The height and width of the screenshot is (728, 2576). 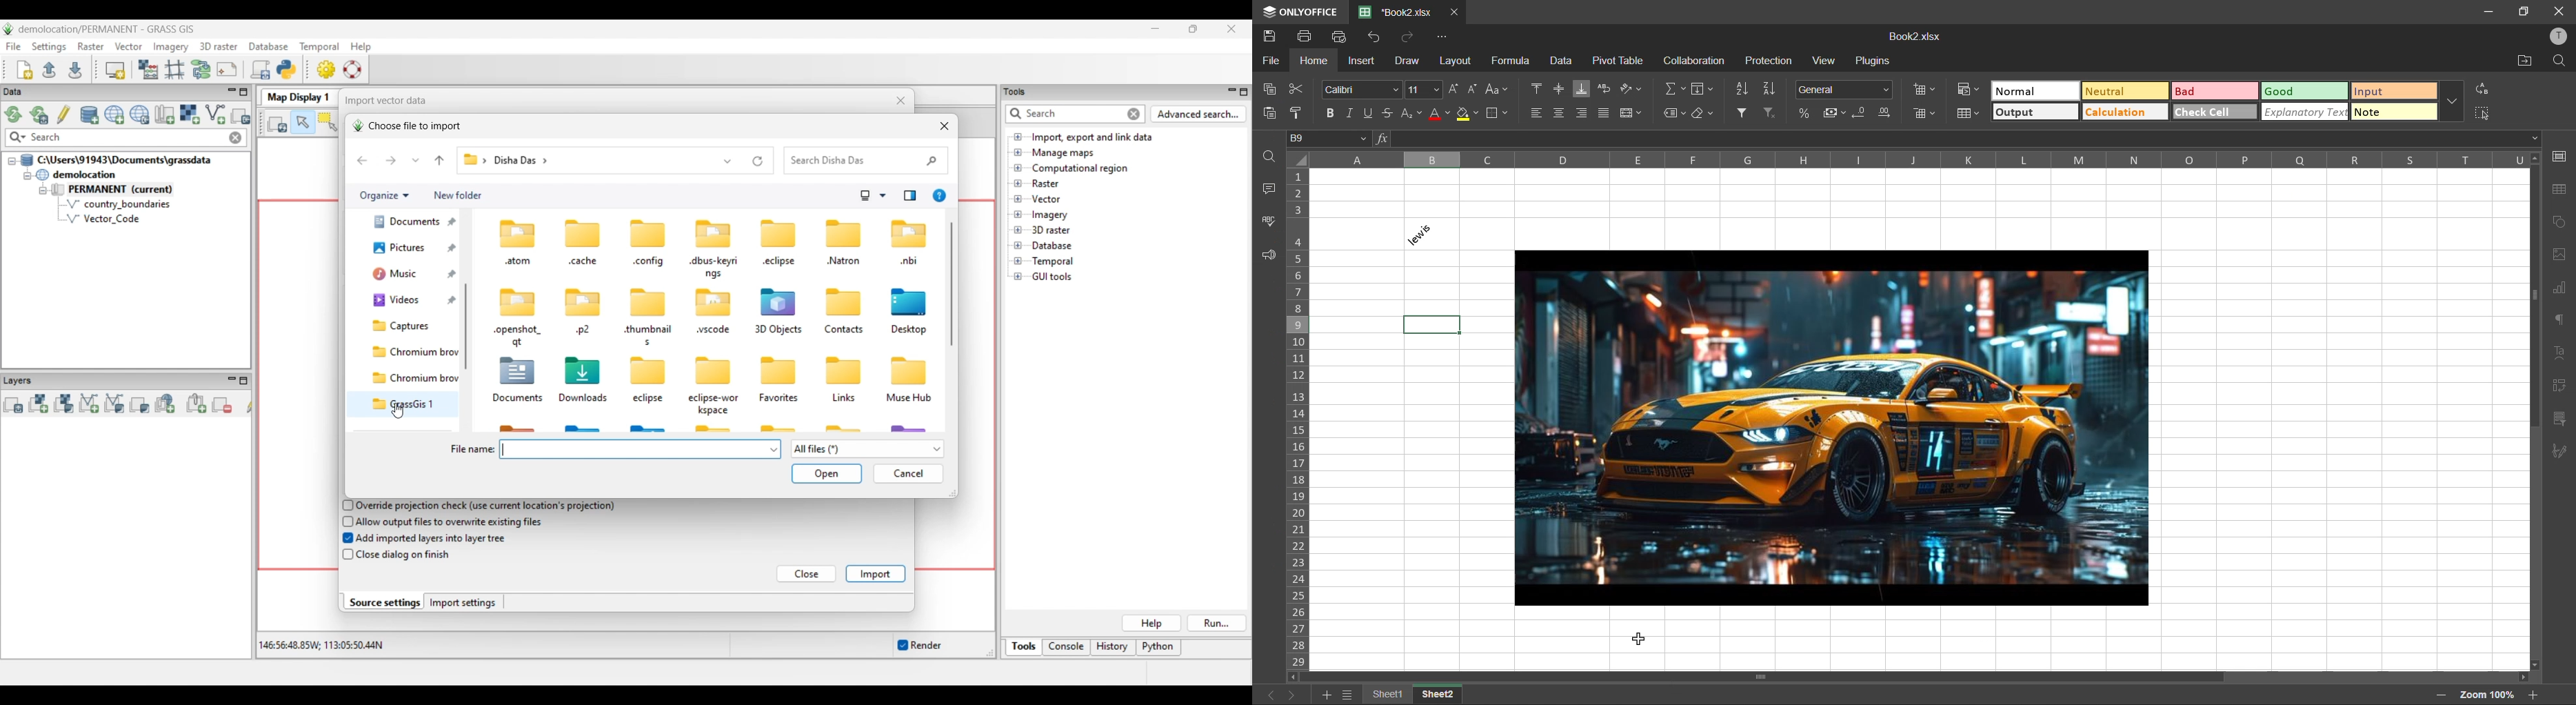 I want to click on shapes, so click(x=2558, y=221).